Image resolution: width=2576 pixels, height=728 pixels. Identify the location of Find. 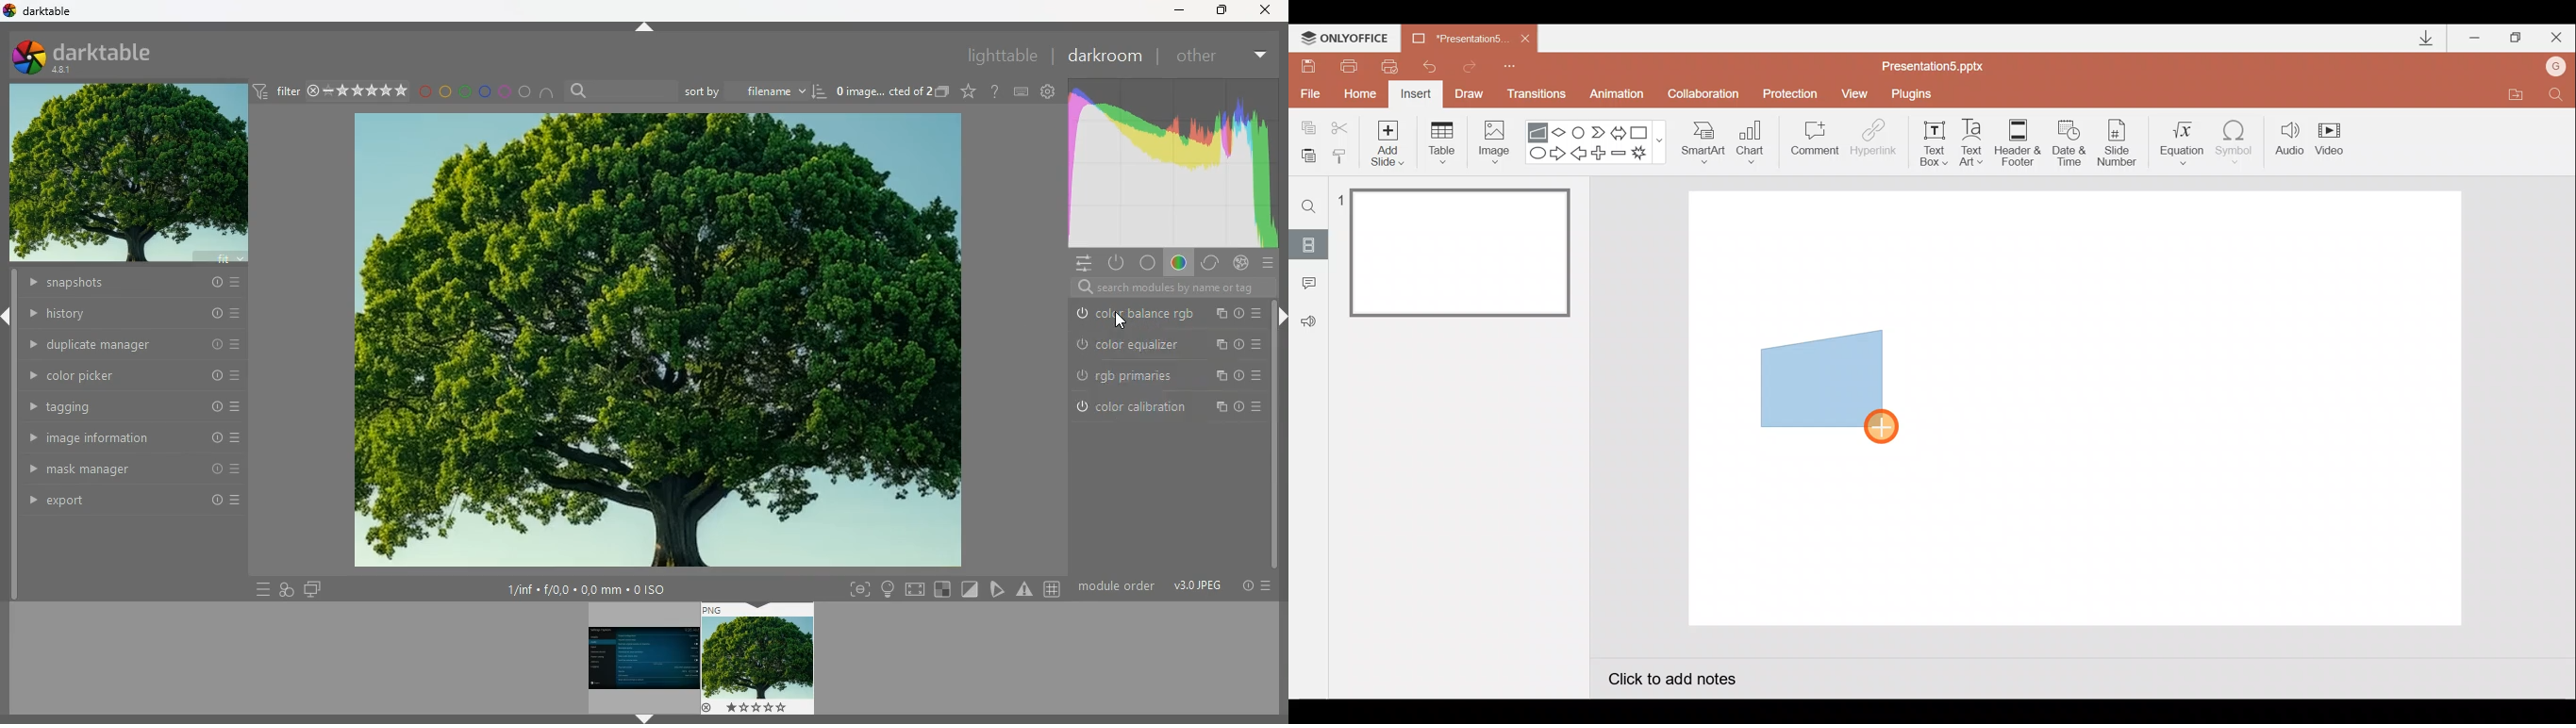
(1309, 206).